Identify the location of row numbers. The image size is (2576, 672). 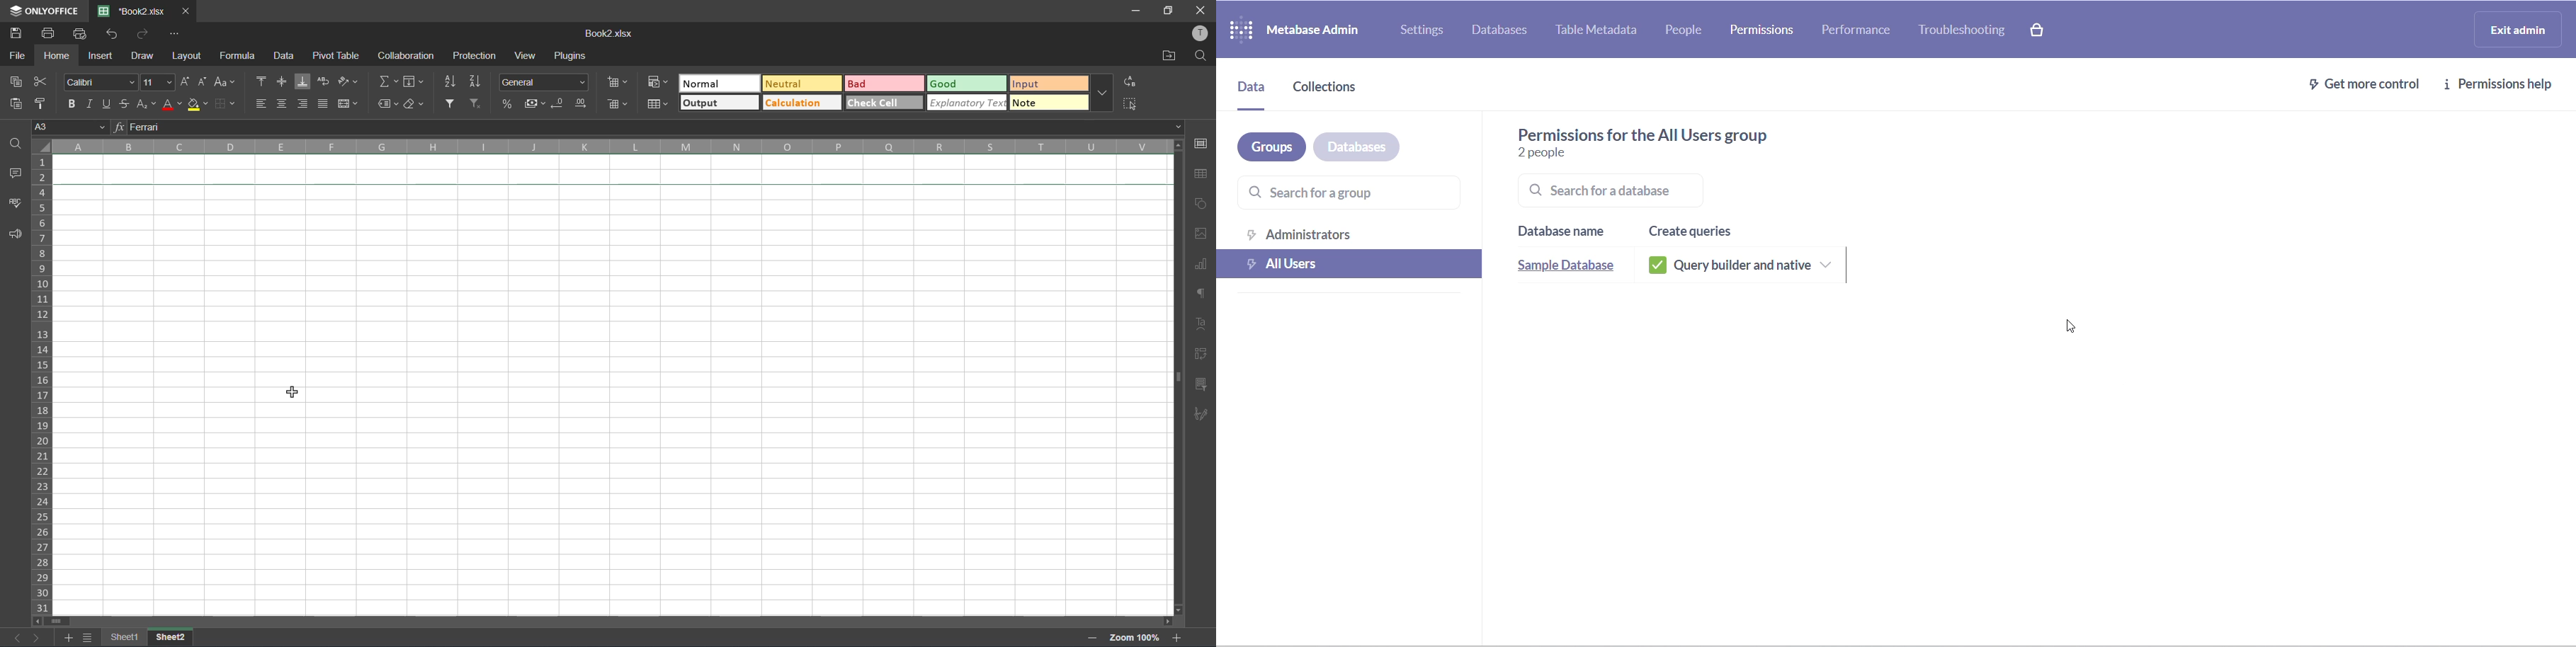
(43, 384).